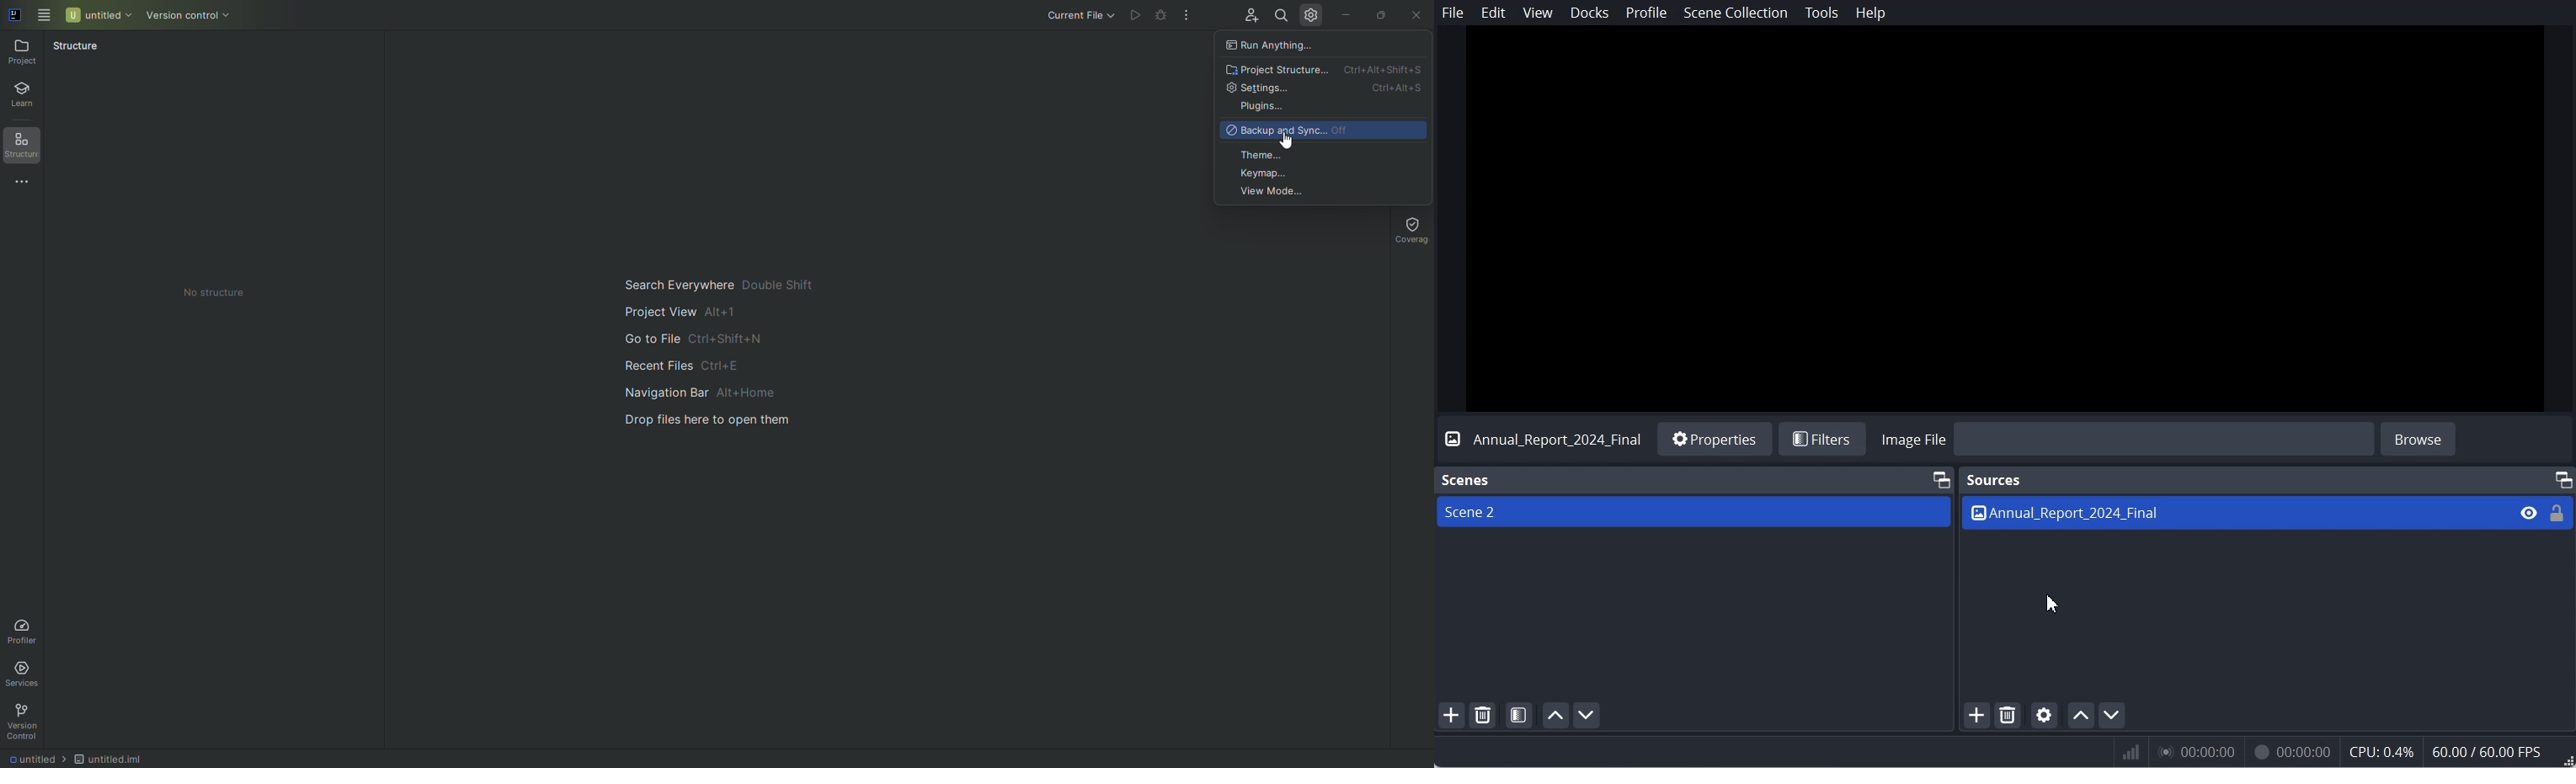 The image size is (2576, 784). Describe the element at coordinates (2081, 715) in the screenshot. I see `Move source up` at that location.